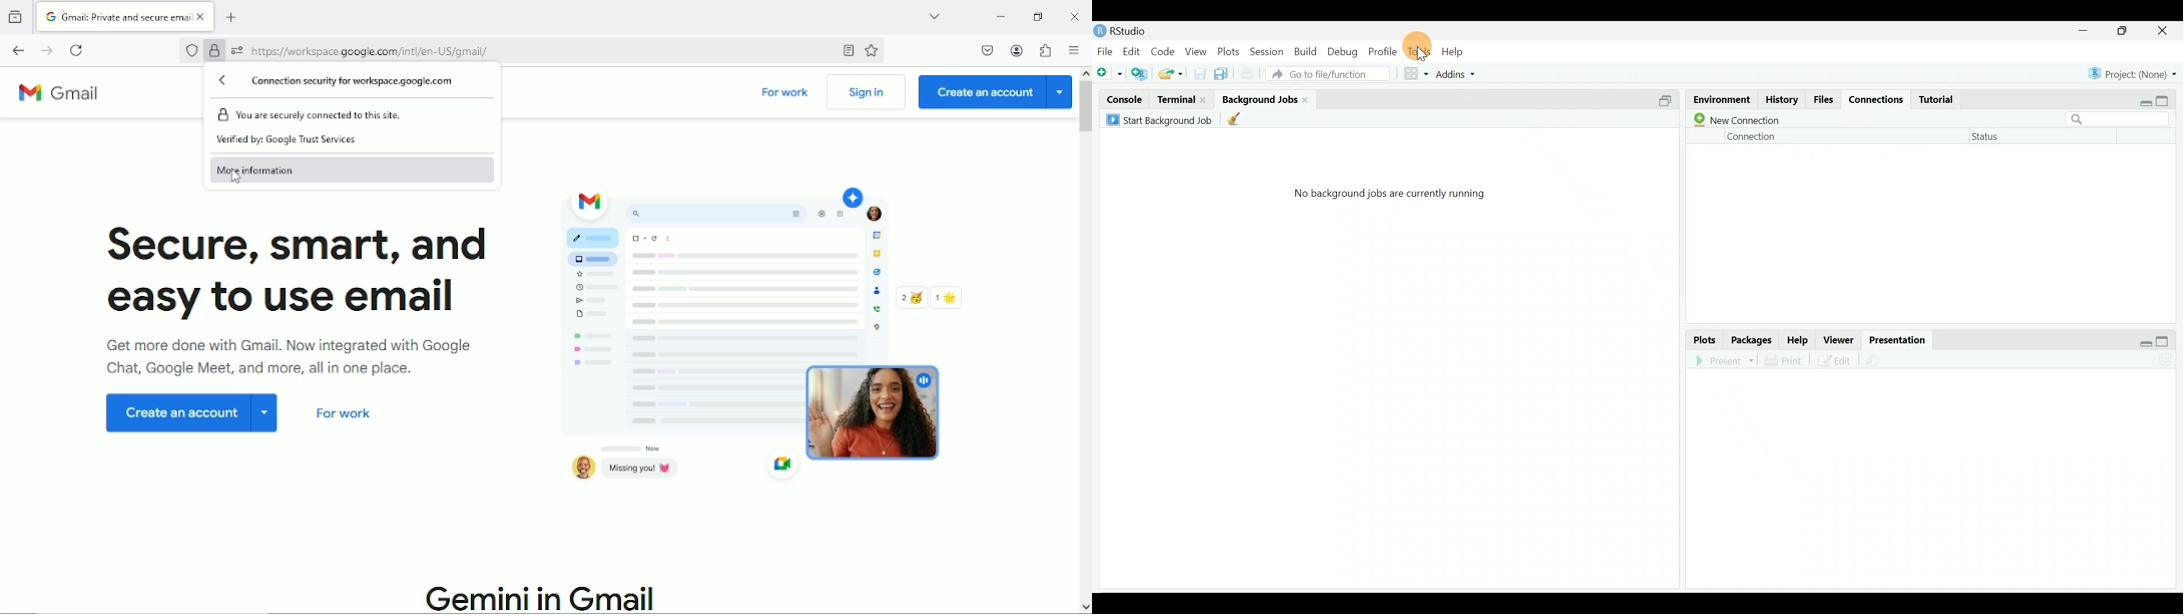  Describe the element at coordinates (1419, 51) in the screenshot. I see `Tools` at that location.